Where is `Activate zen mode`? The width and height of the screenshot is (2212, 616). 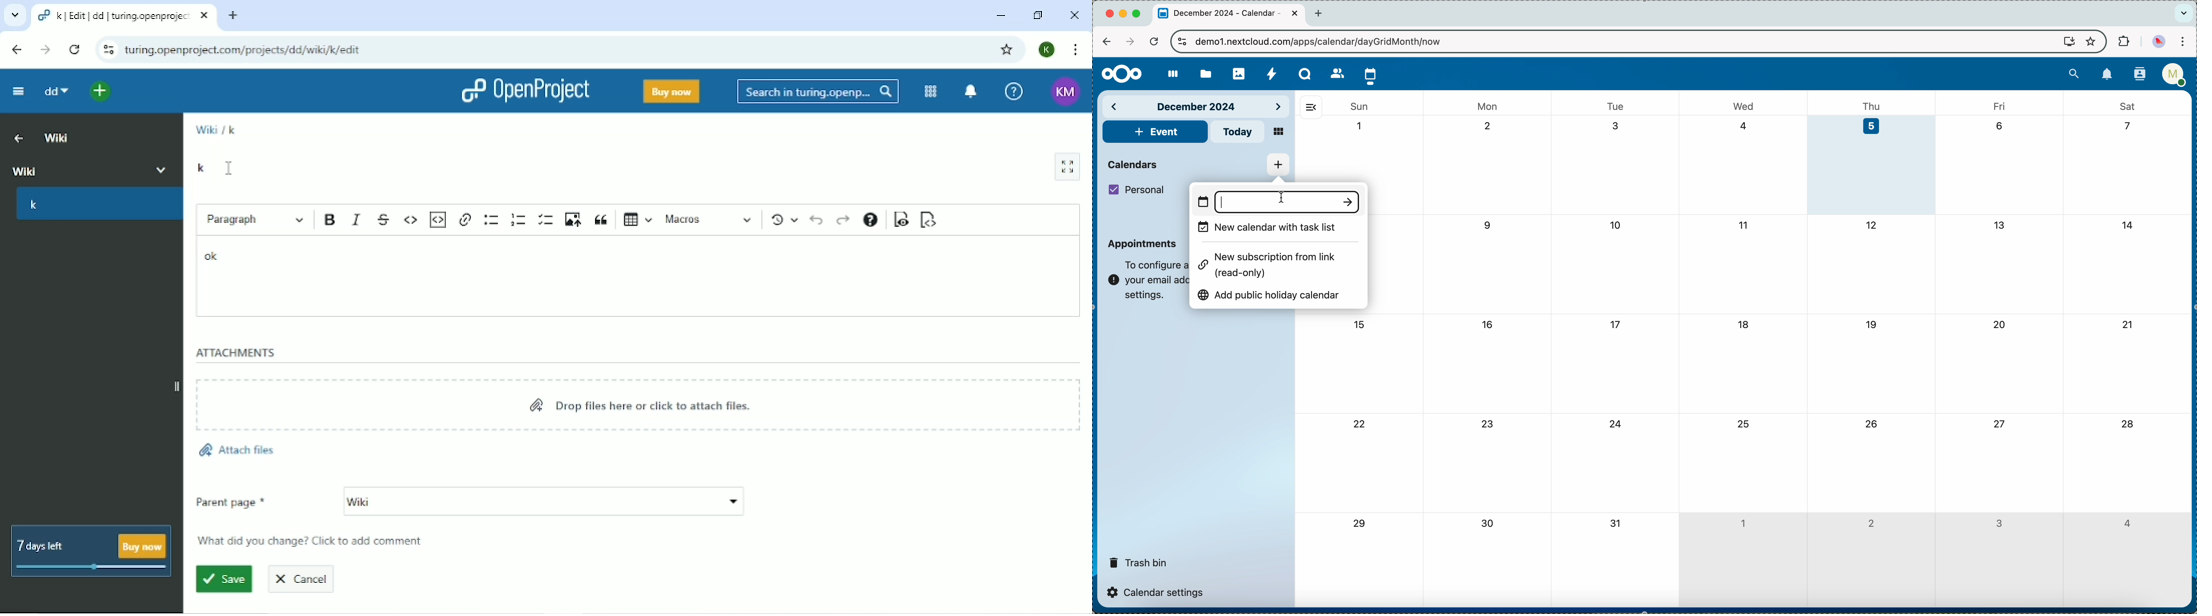 Activate zen mode is located at coordinates (1067, 167).